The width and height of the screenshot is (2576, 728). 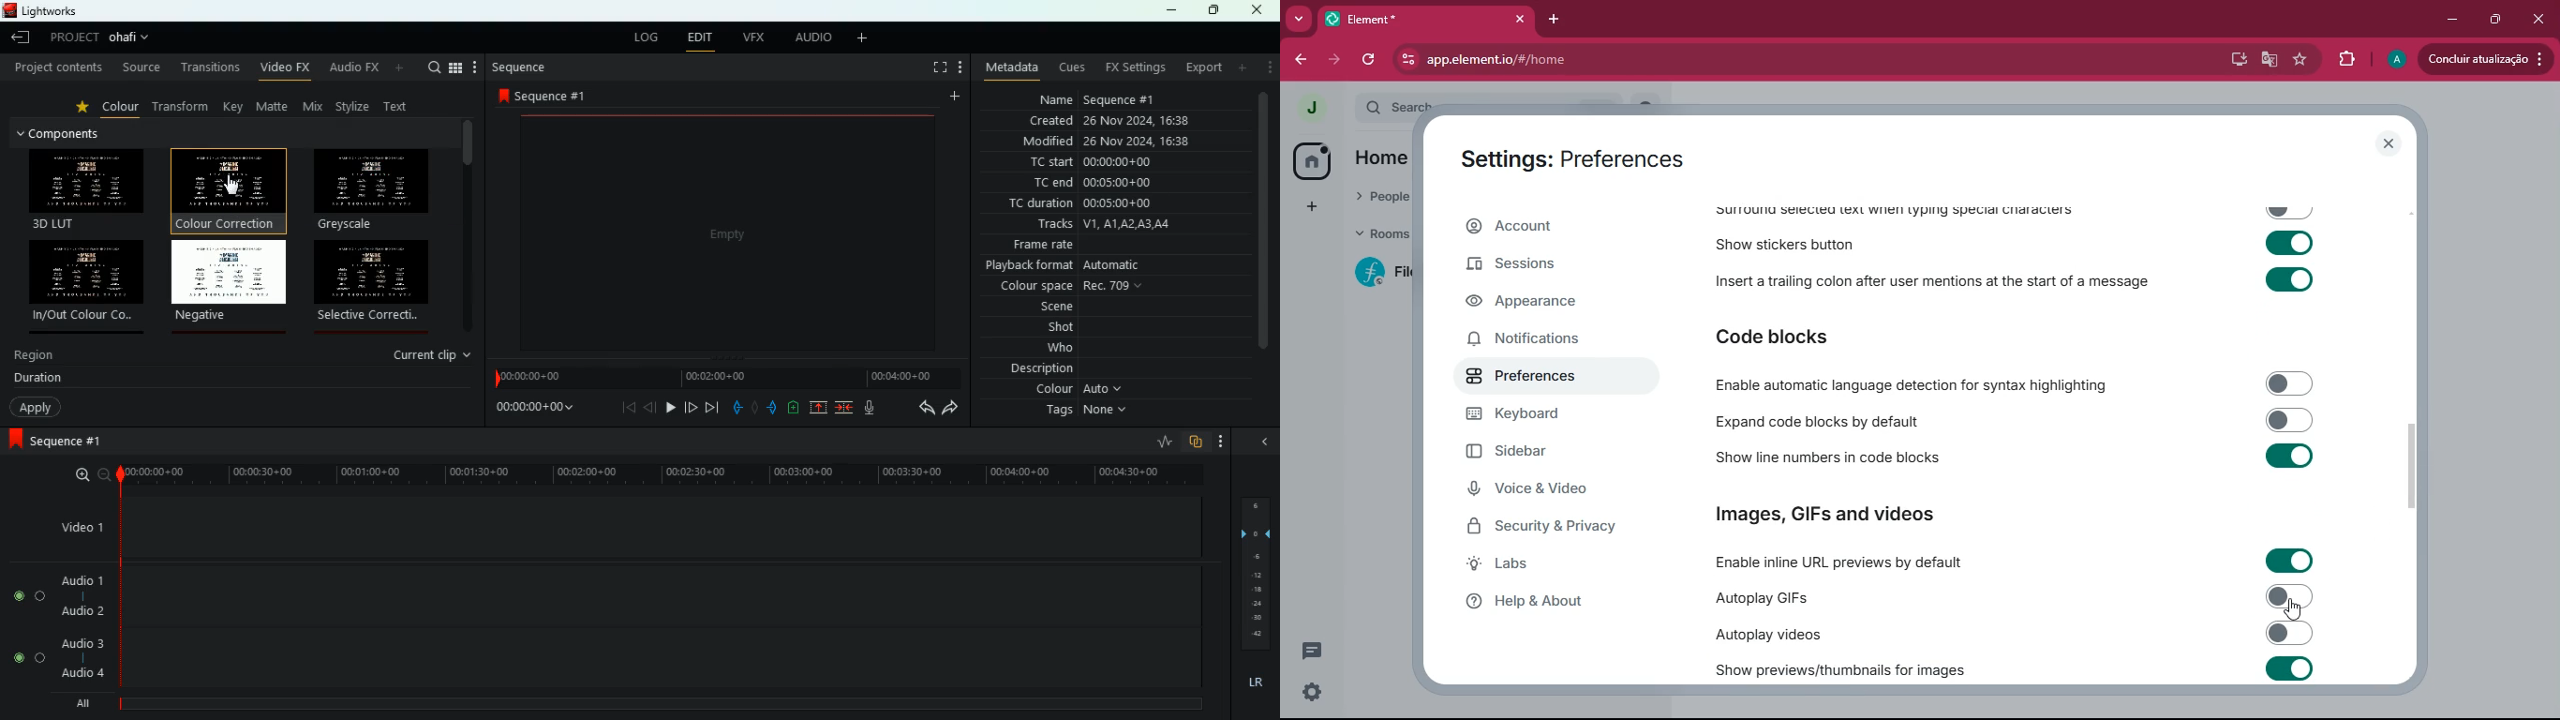 I want to click on transform, so click(x=185, y=107).